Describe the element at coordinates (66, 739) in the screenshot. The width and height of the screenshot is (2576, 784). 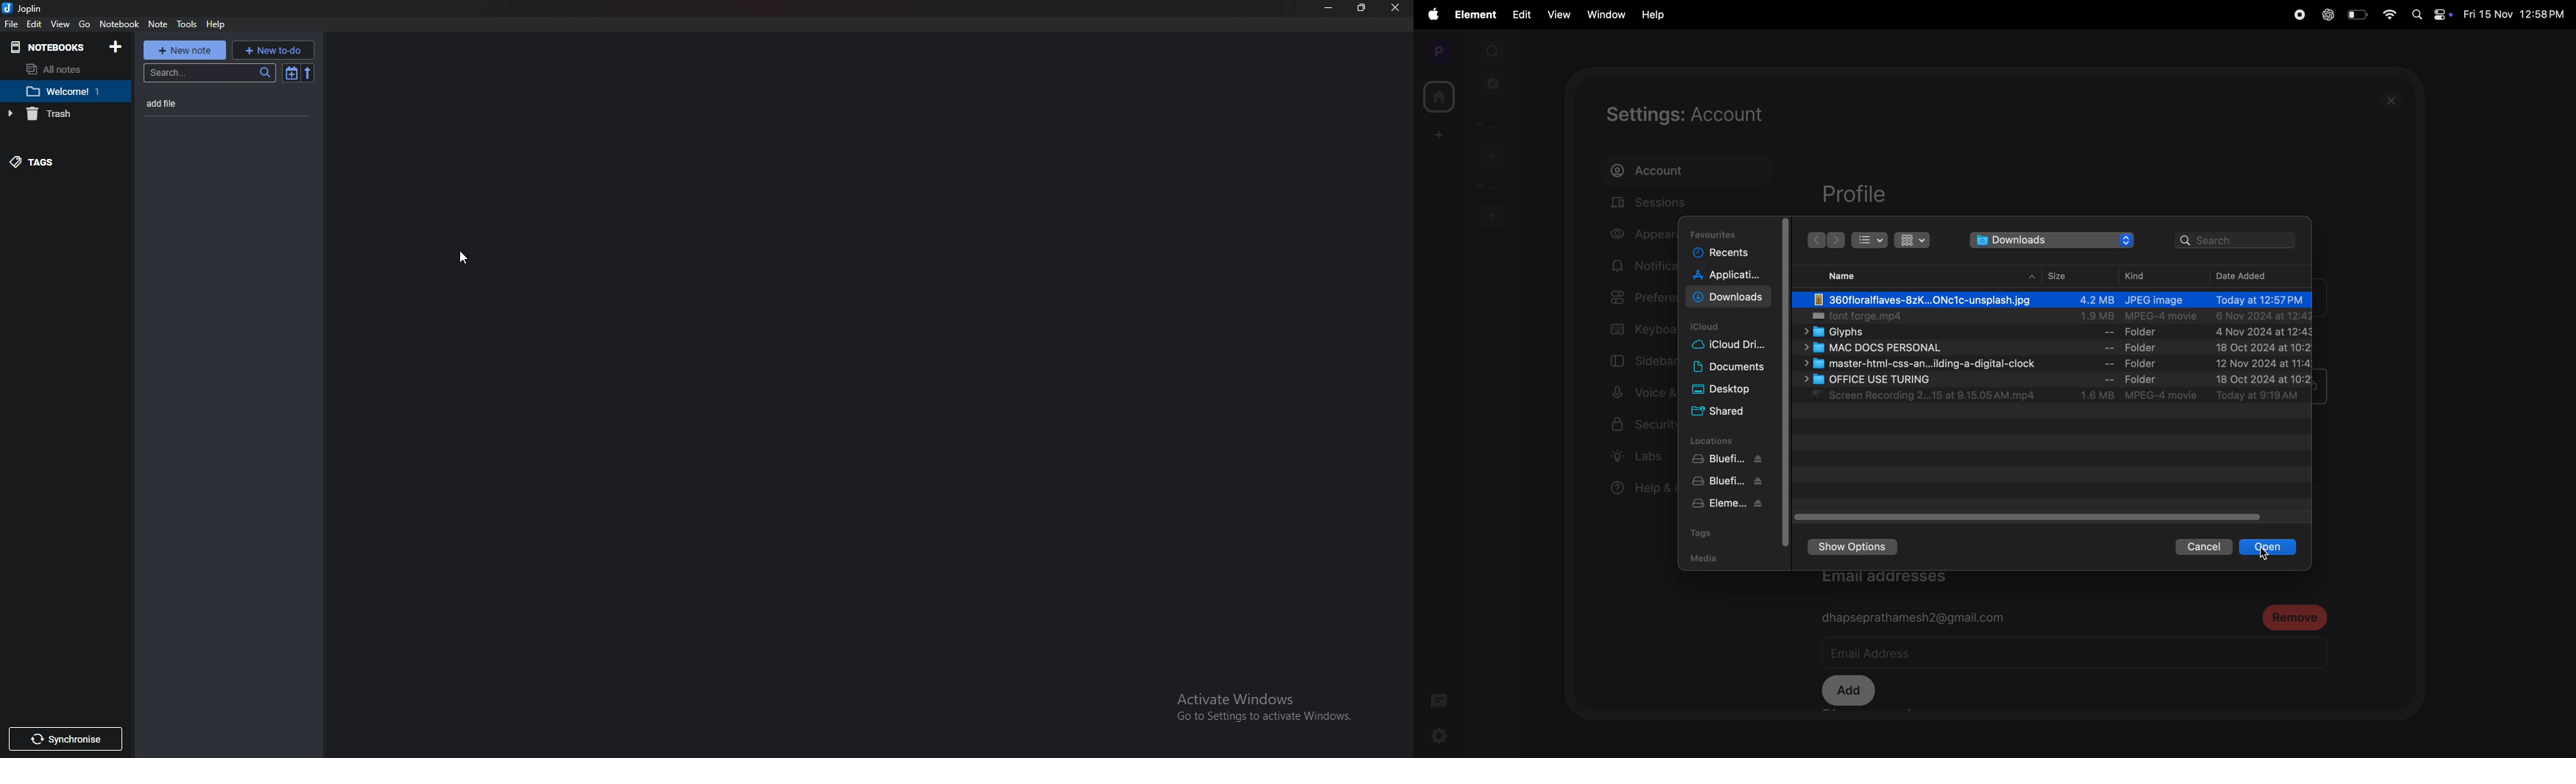
I see `Synchronize` at that location.